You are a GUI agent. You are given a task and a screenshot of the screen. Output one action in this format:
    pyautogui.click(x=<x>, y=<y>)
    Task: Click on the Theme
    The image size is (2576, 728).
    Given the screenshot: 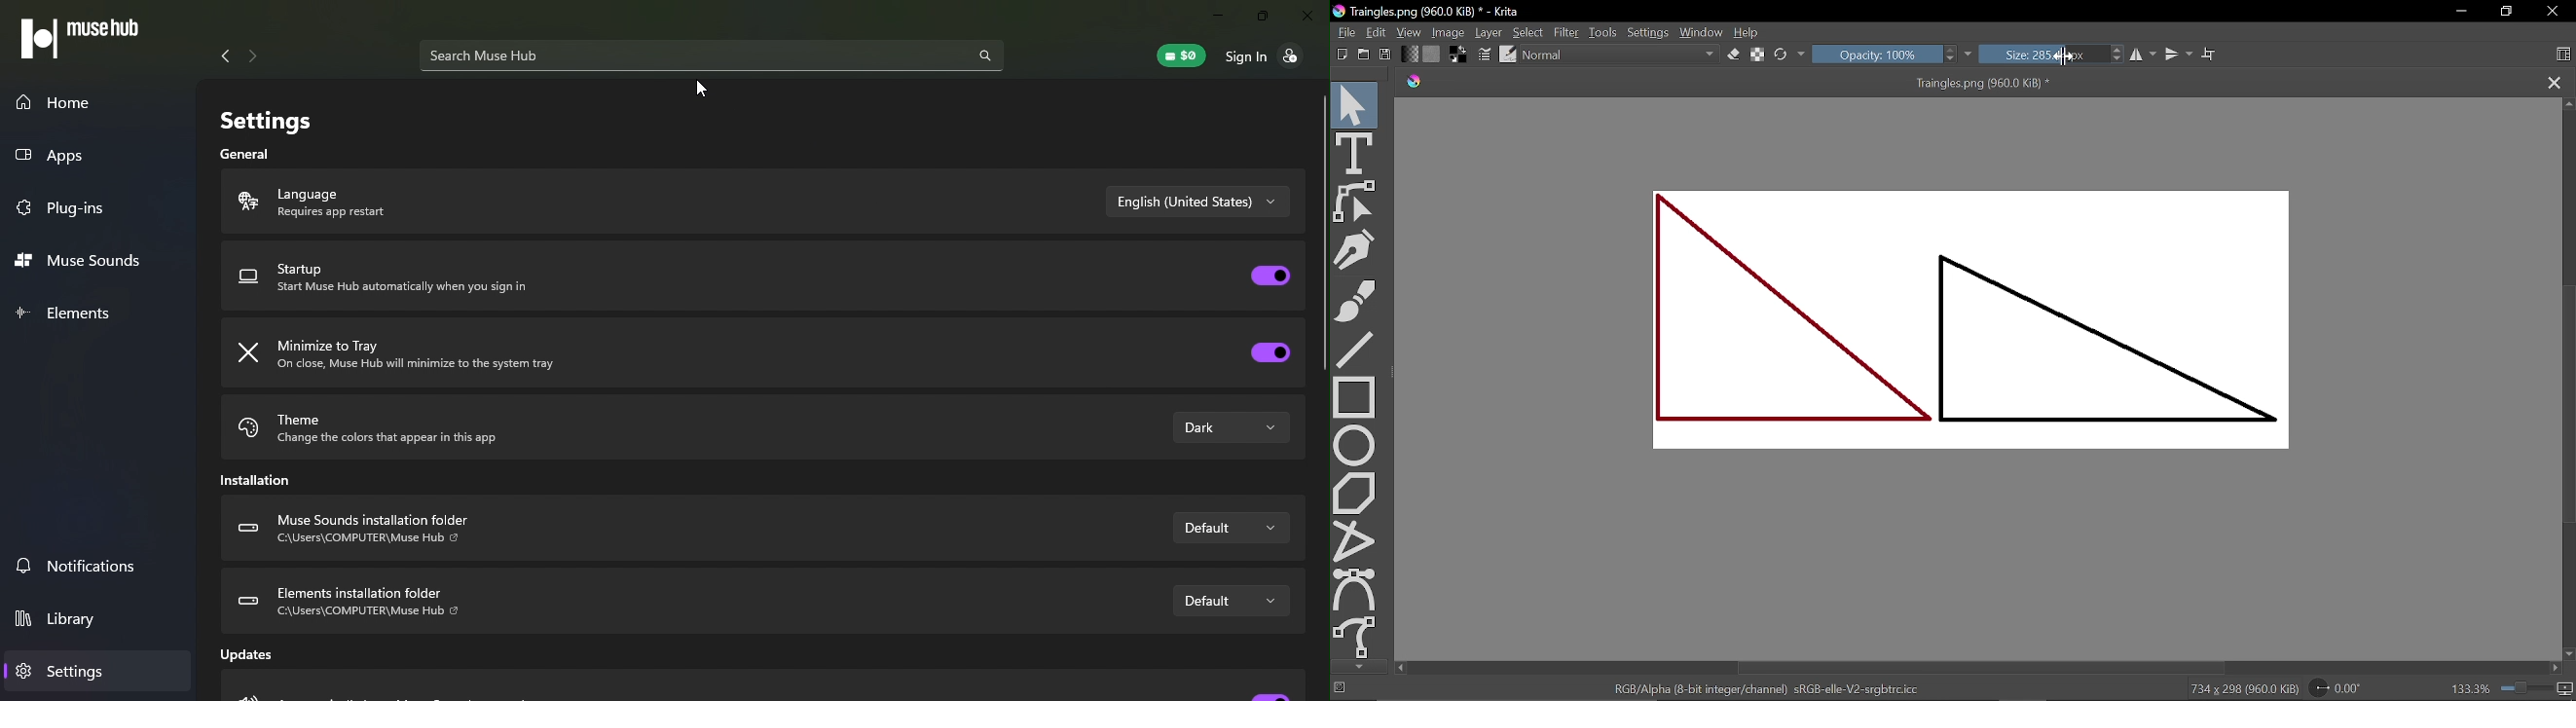 What is the action you would take?
    pyautogui.click(x=431, y=425)
    